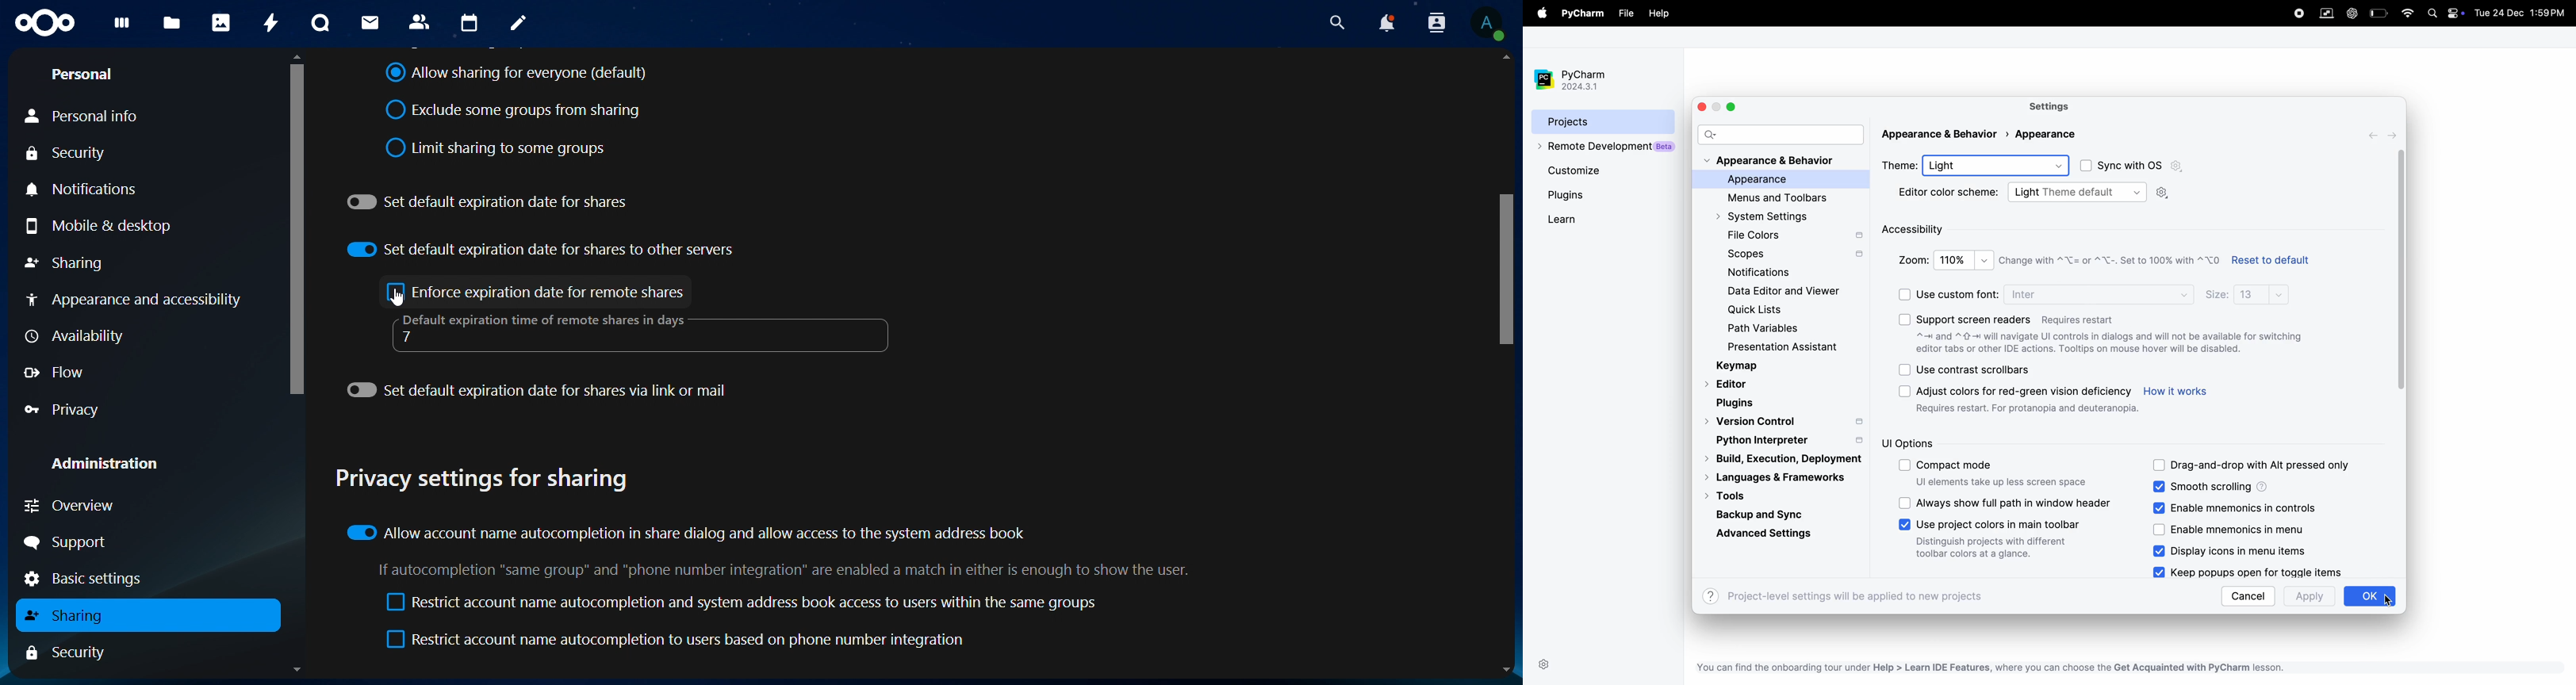 This screenshot has width=2576, height=700. Describe the element at coordinates (2158, 488) in the screenshot. I see `check boxes` at that location.